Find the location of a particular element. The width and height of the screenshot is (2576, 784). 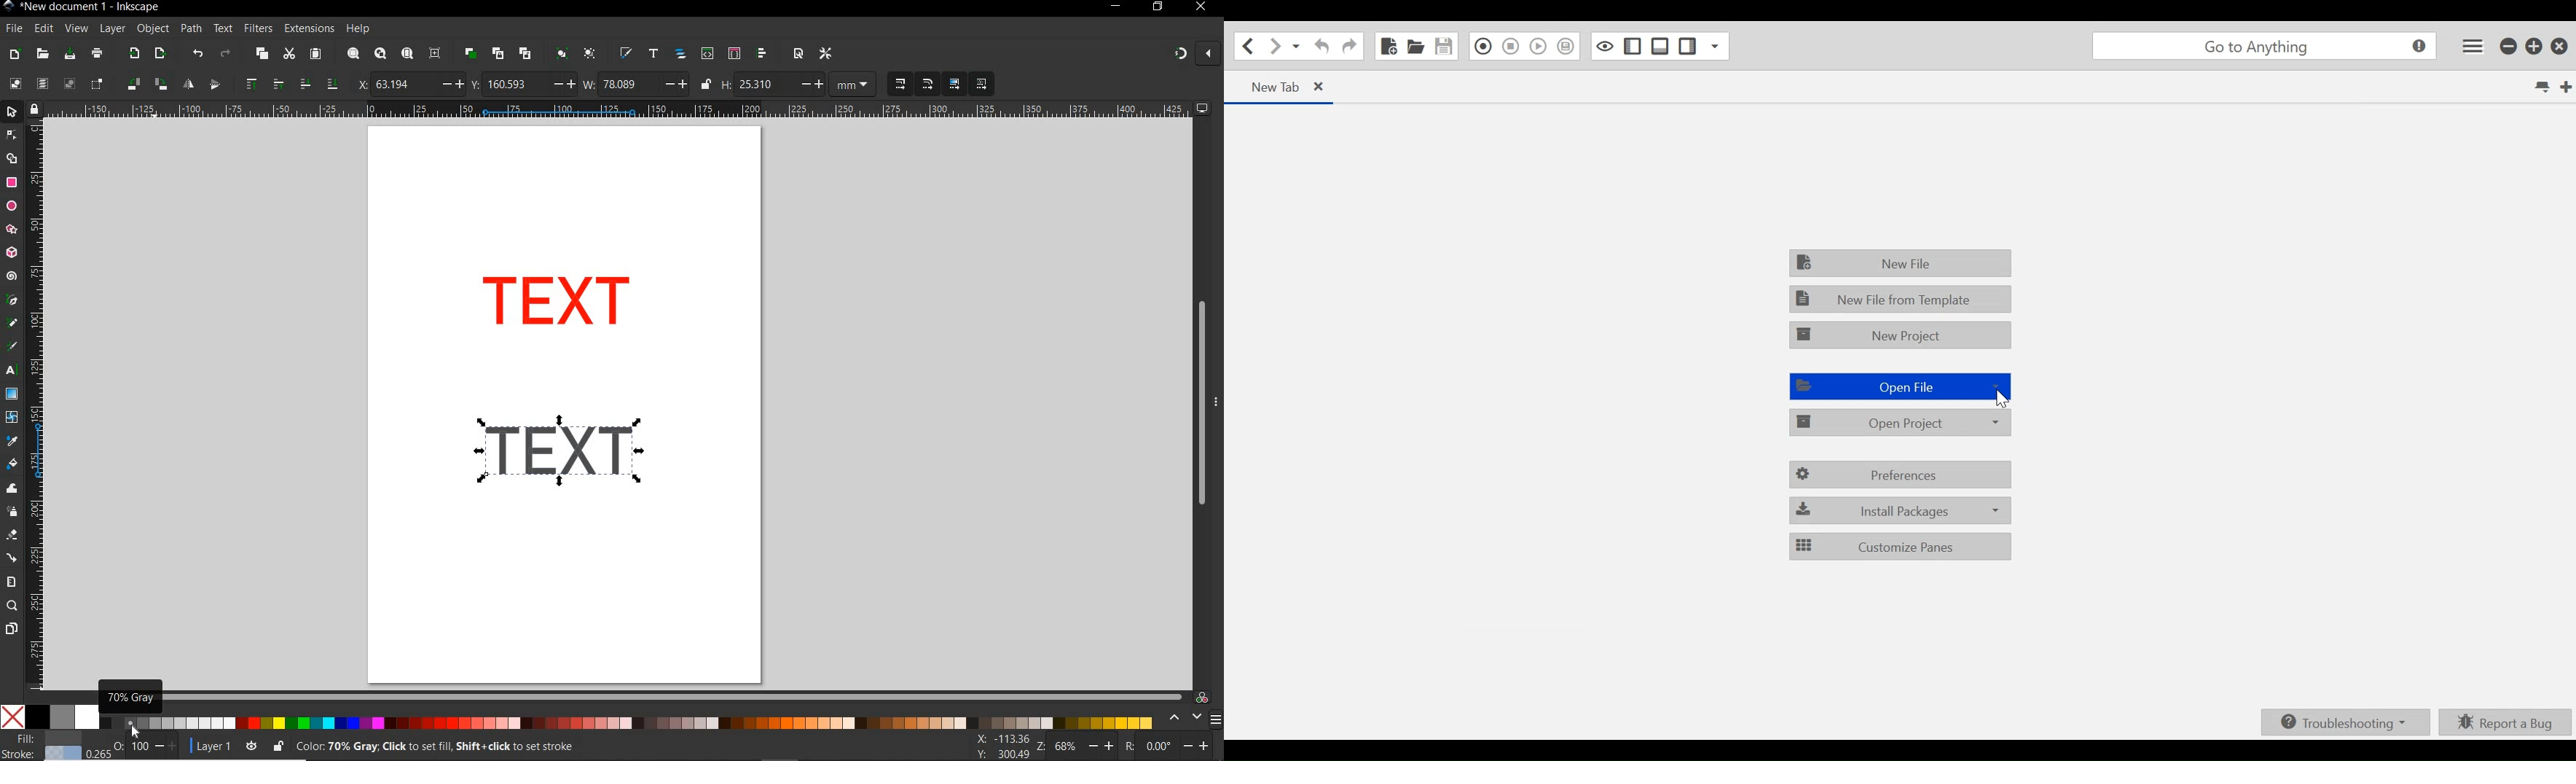

Go back one location is located at coordinates (1248, 46).